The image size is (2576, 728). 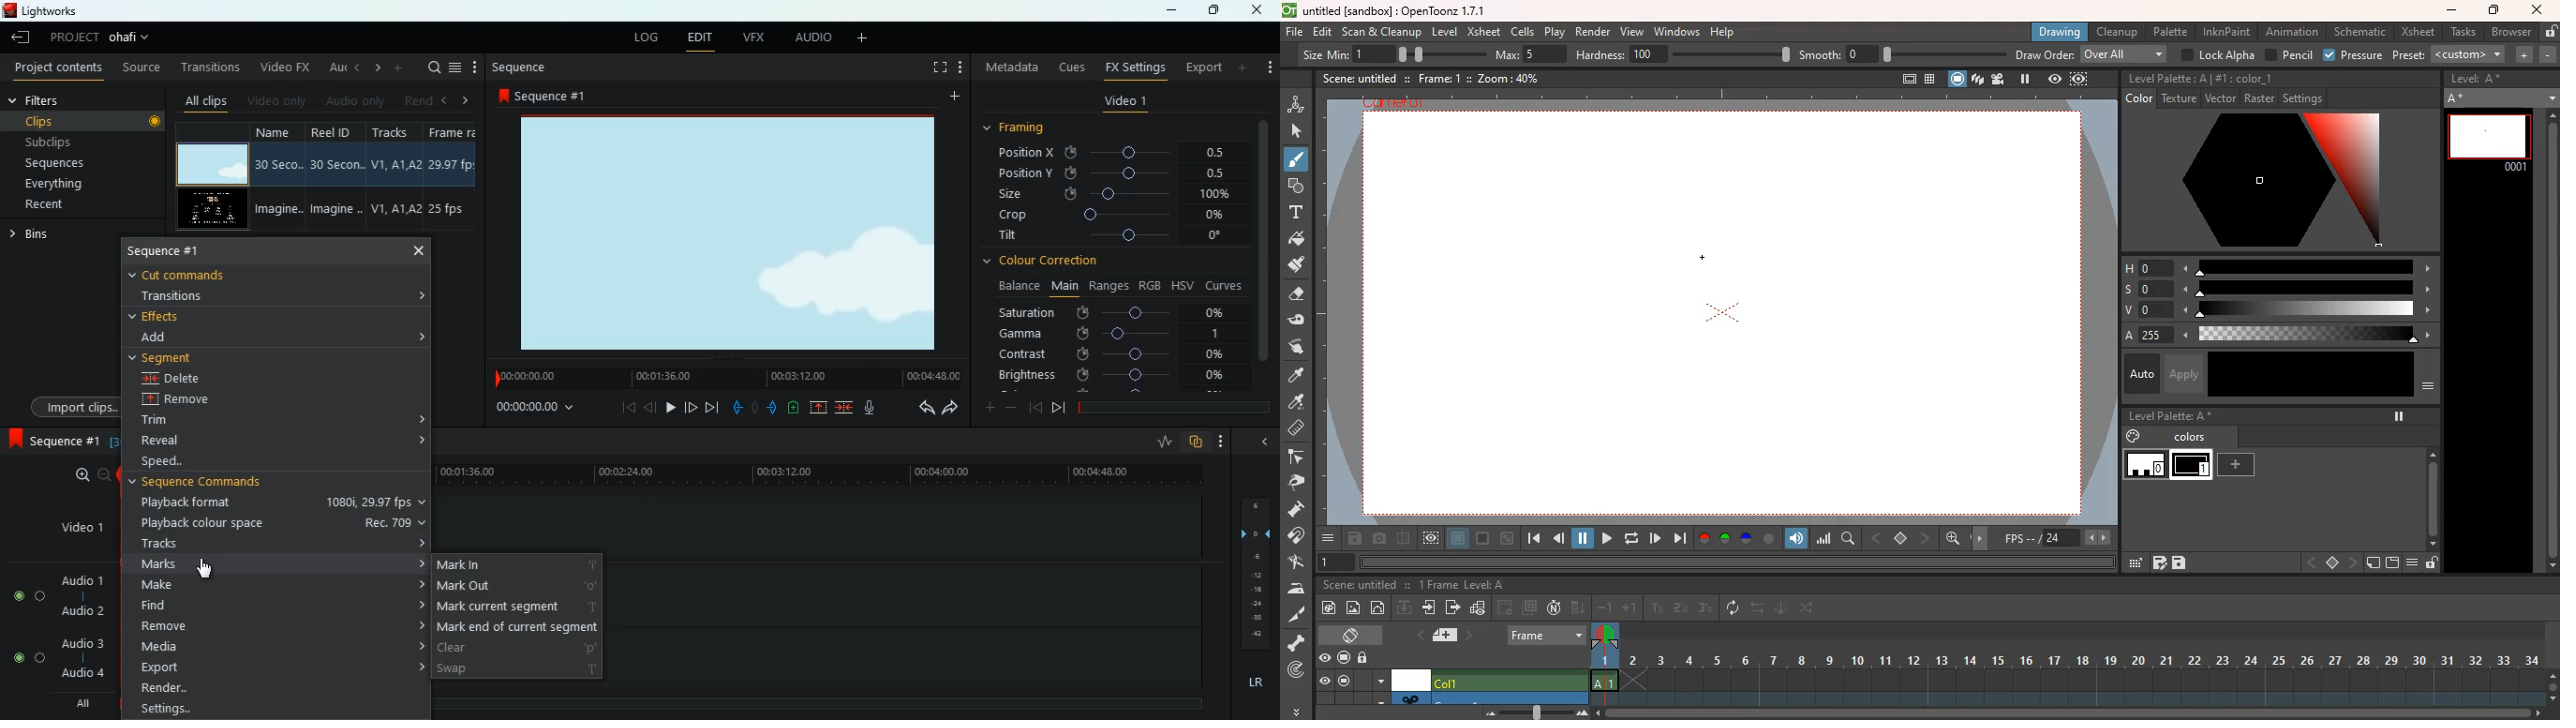 I want to click on add, so click(x=398, y=69).